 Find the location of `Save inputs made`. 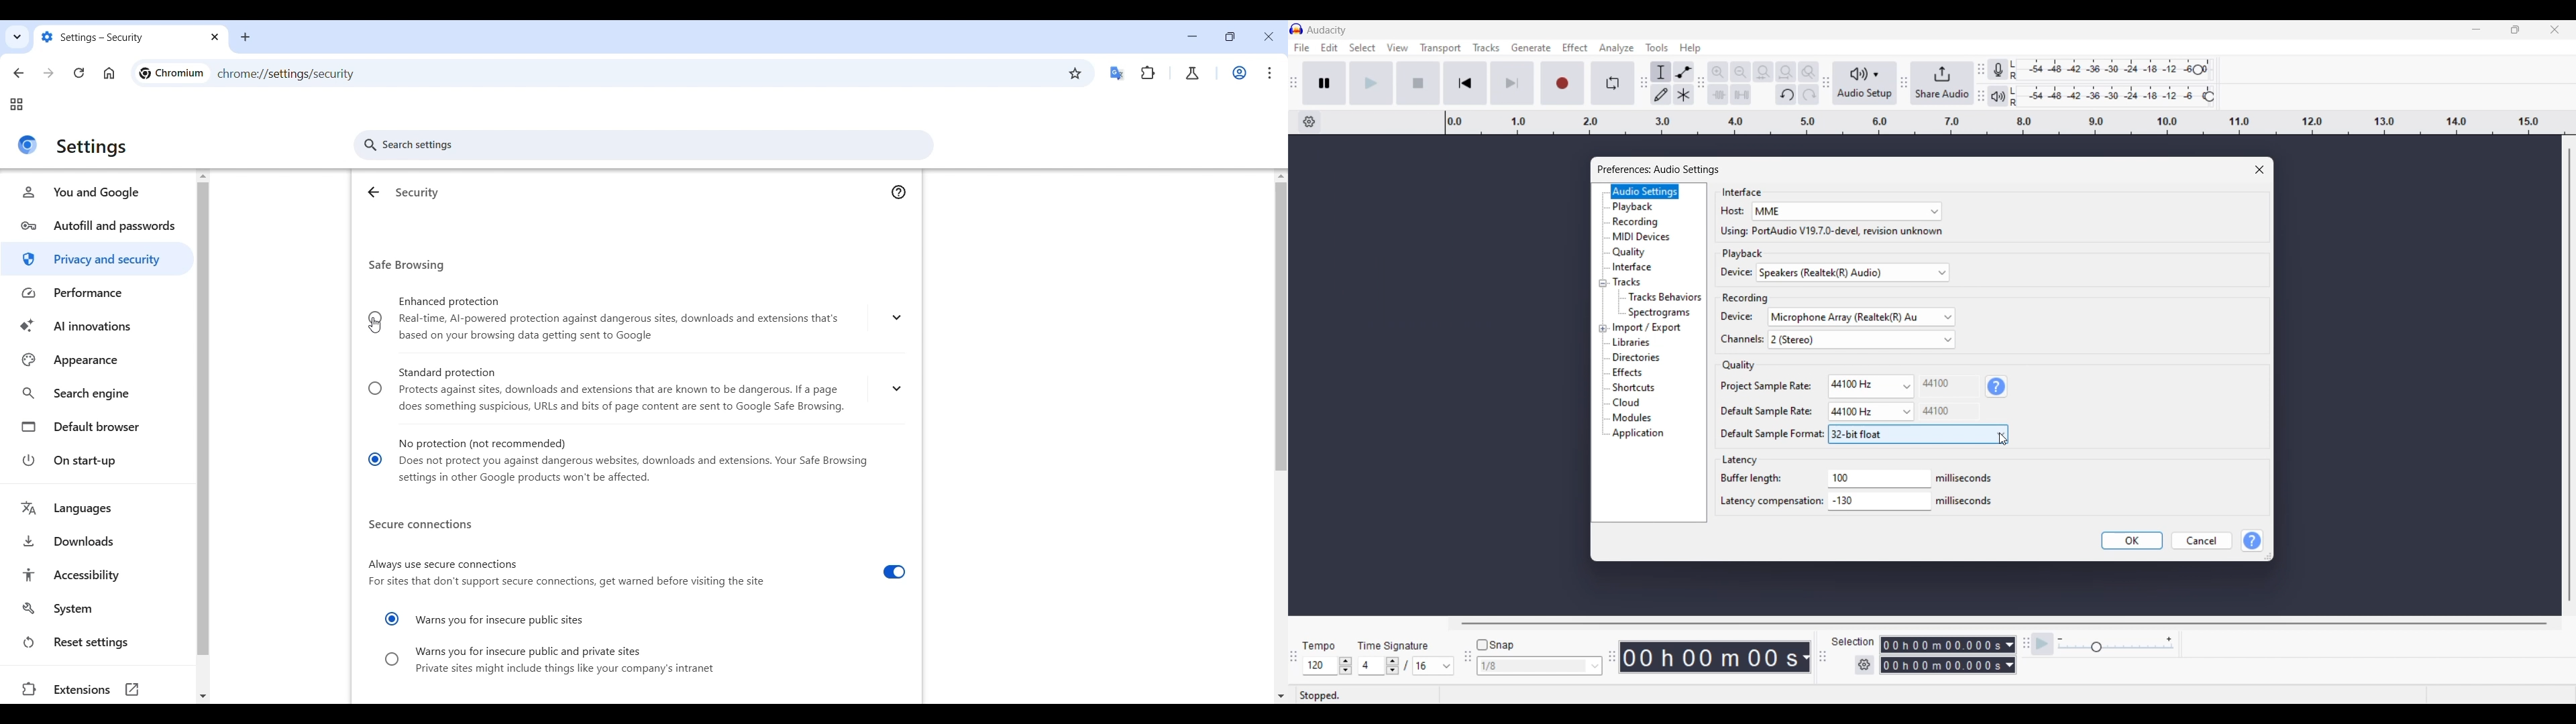

Save inputs made is located at coordinates (2132, 541).